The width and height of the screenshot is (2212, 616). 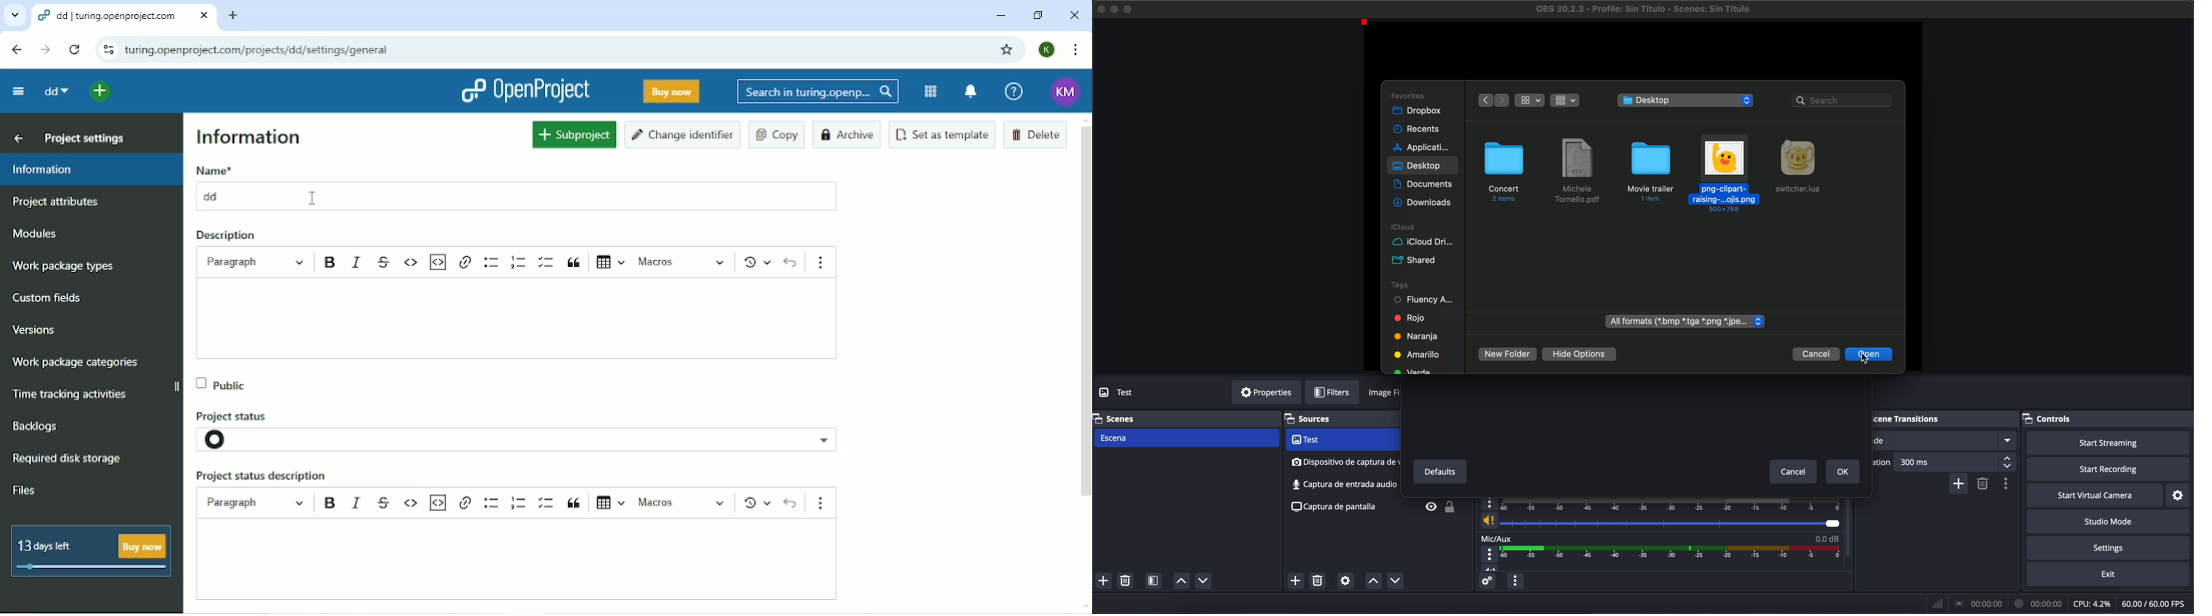 What do you see at coordinates (1490, 567) in the screenshot?
I see `vol` at bounding box center [1490, 567].